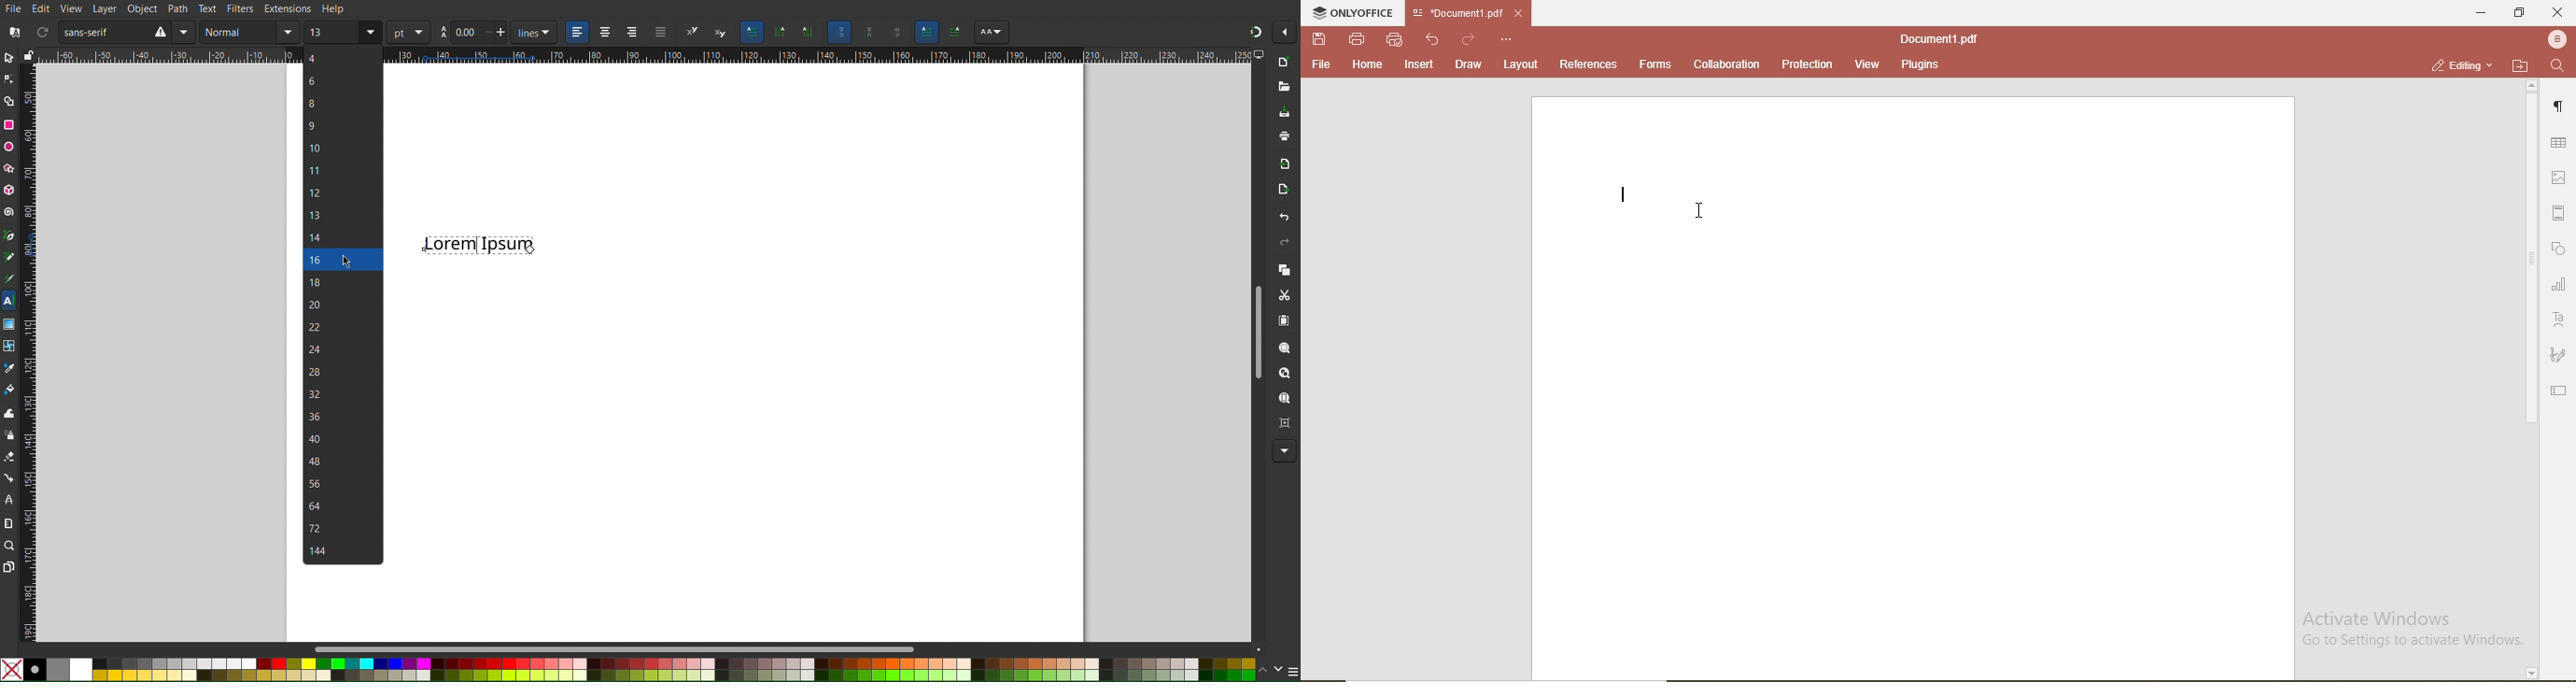 The height and width of the screenshot is (700, 2576). What do you see at coordinates (1285, 347) in the screenshot?
I see `Zoom Selection` at bounding box center [1285, 347].